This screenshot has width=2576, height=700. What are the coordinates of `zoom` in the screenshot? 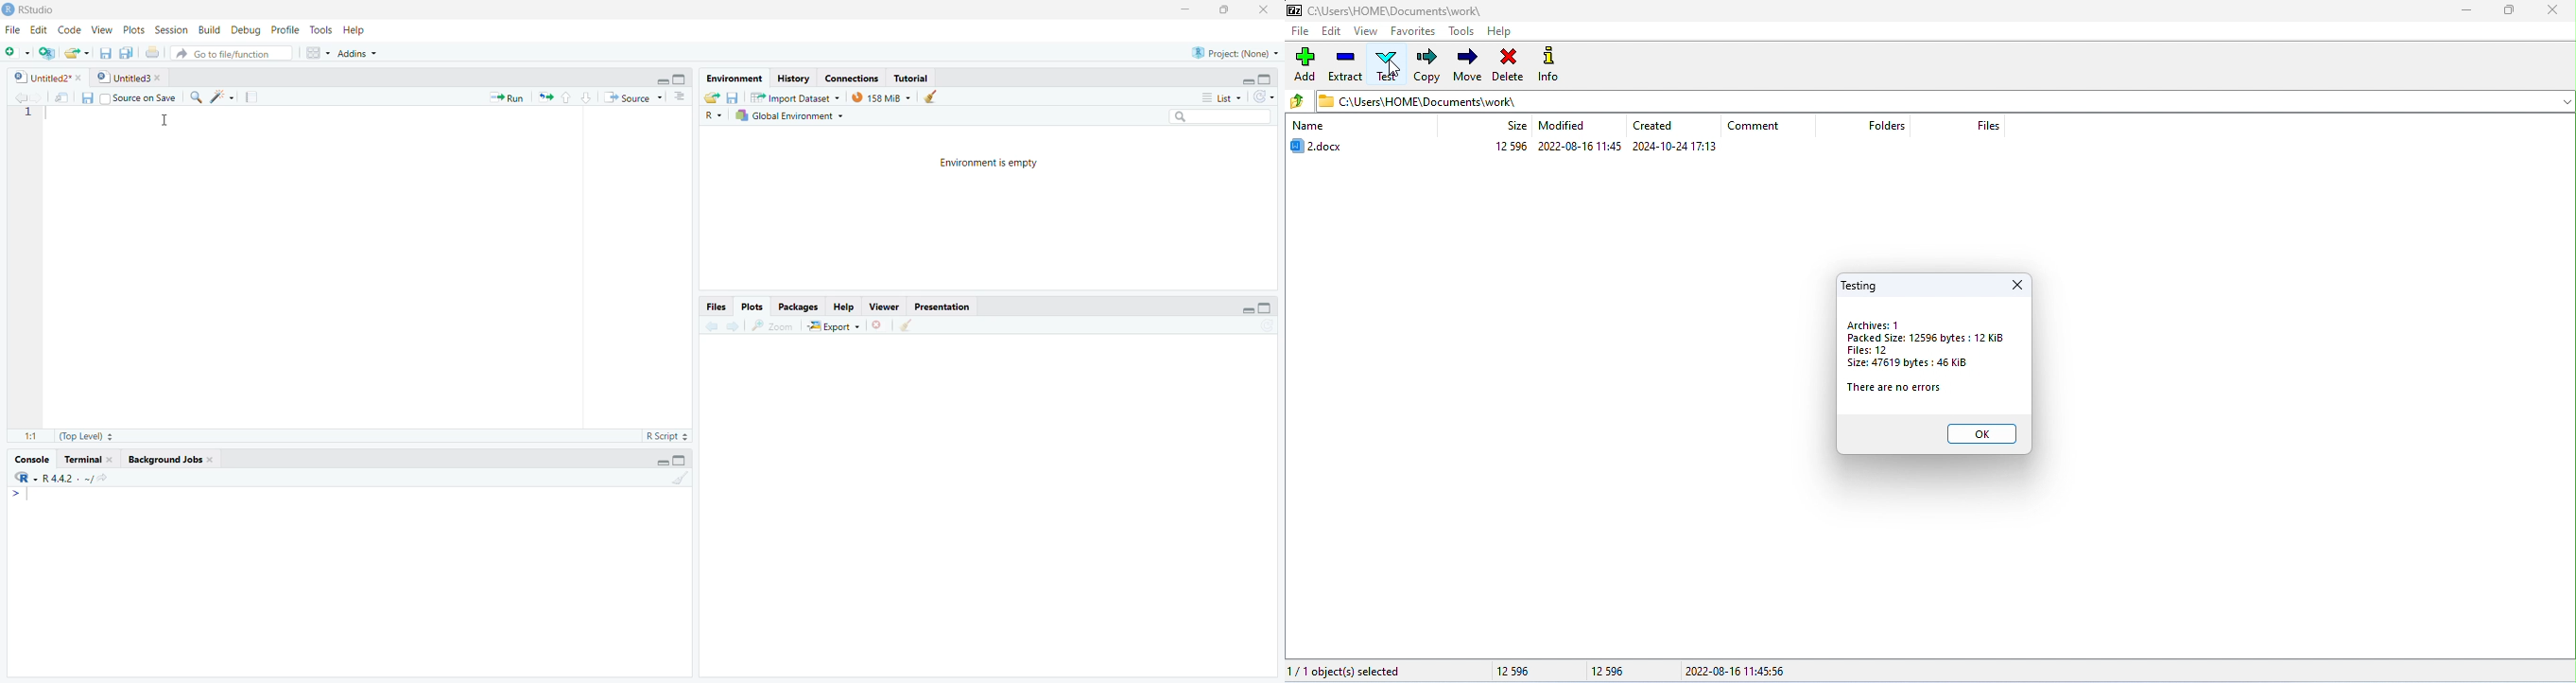 It's located at (777, 323).